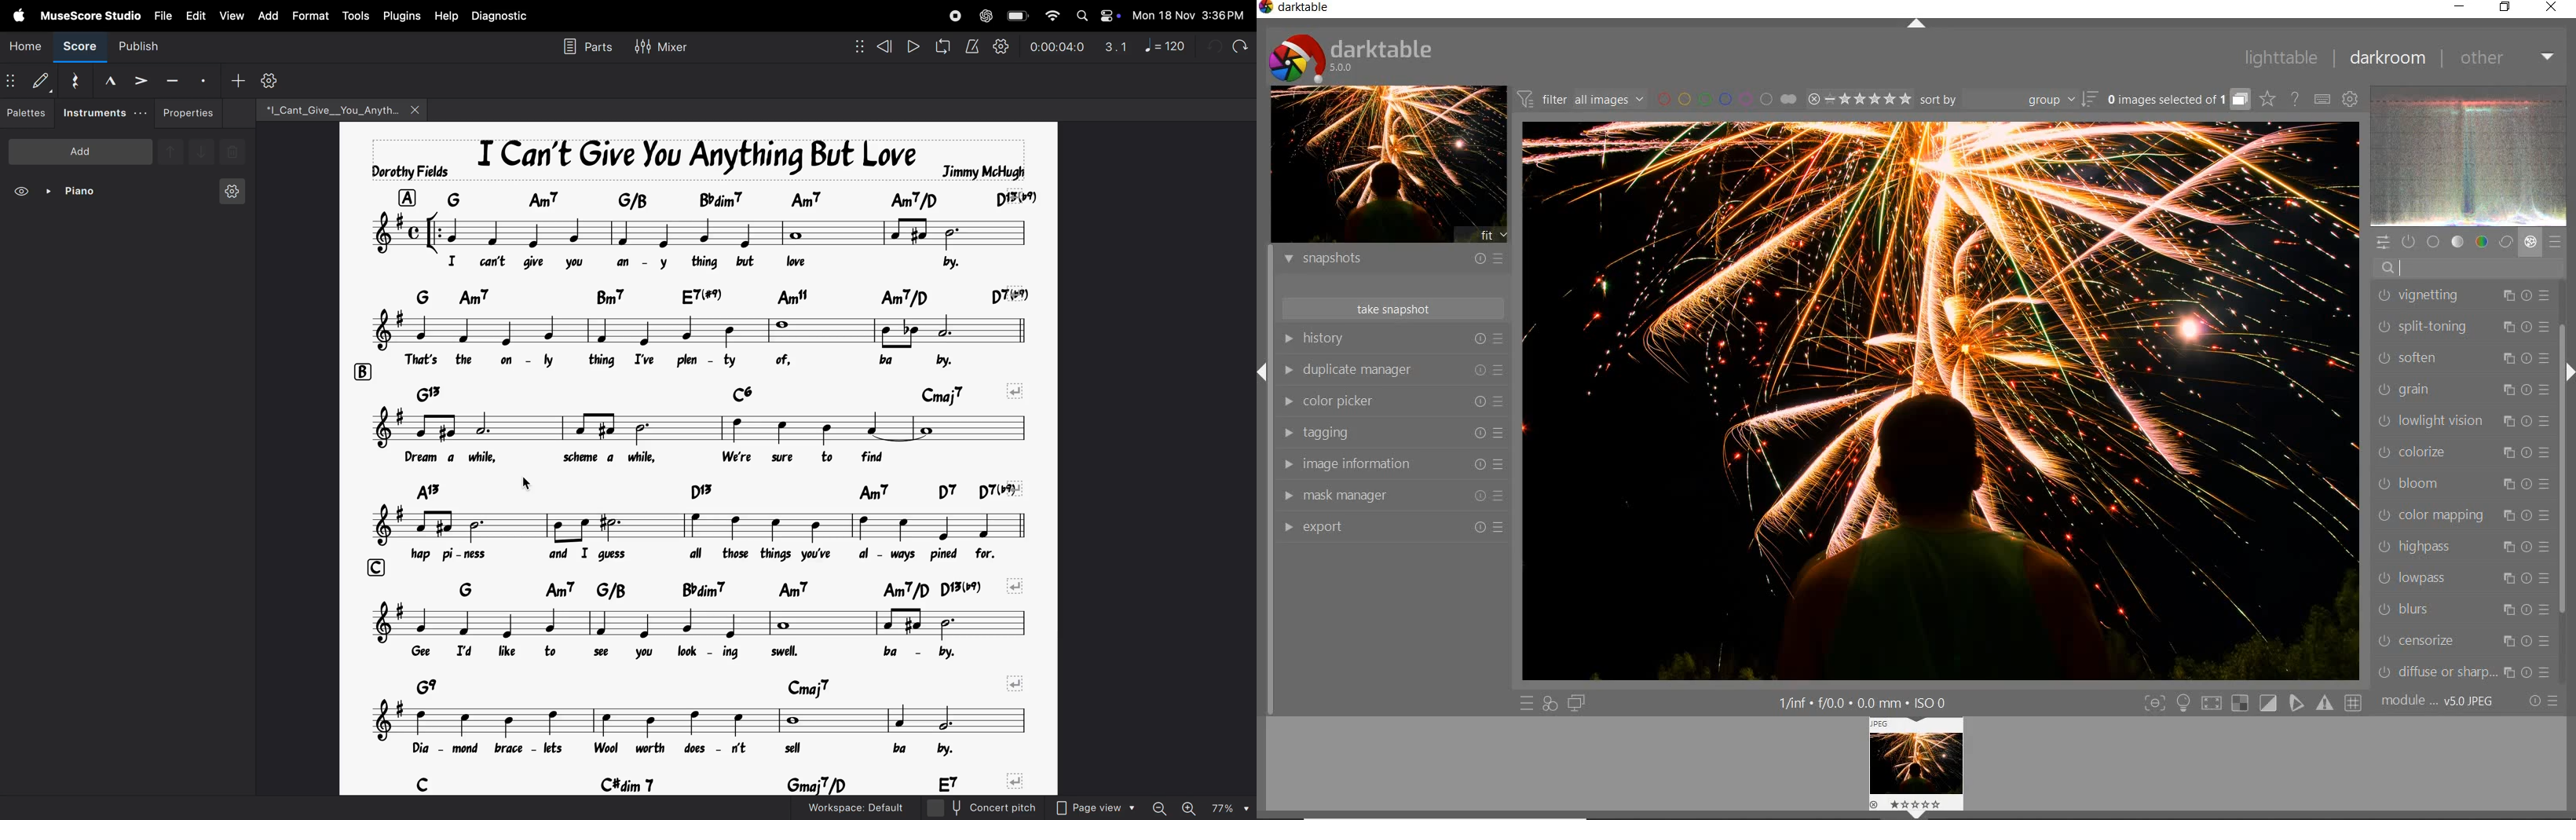 This screenshot has height=840, width=2576. What do you see at coordinates (914, 46) in the screenshot?
I see `play` at bounding box center [914, 46].